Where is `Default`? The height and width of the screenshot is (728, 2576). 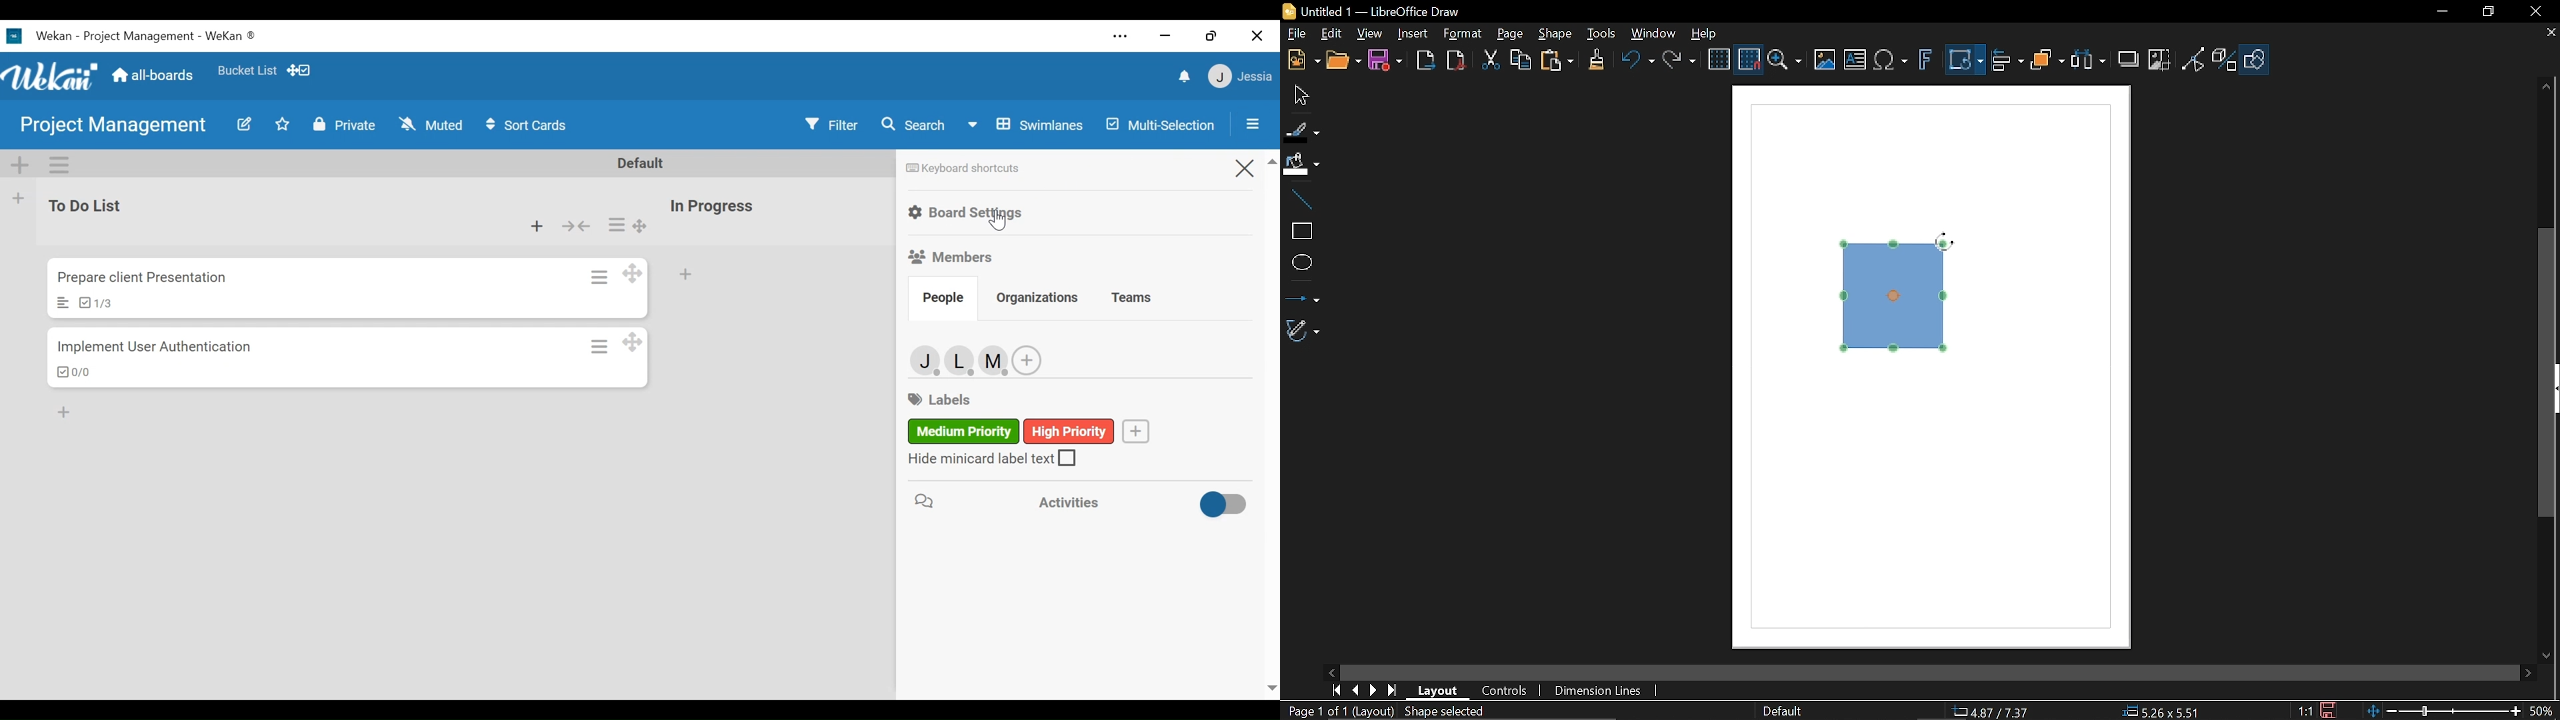
Default is located at coordinates (641, 165).